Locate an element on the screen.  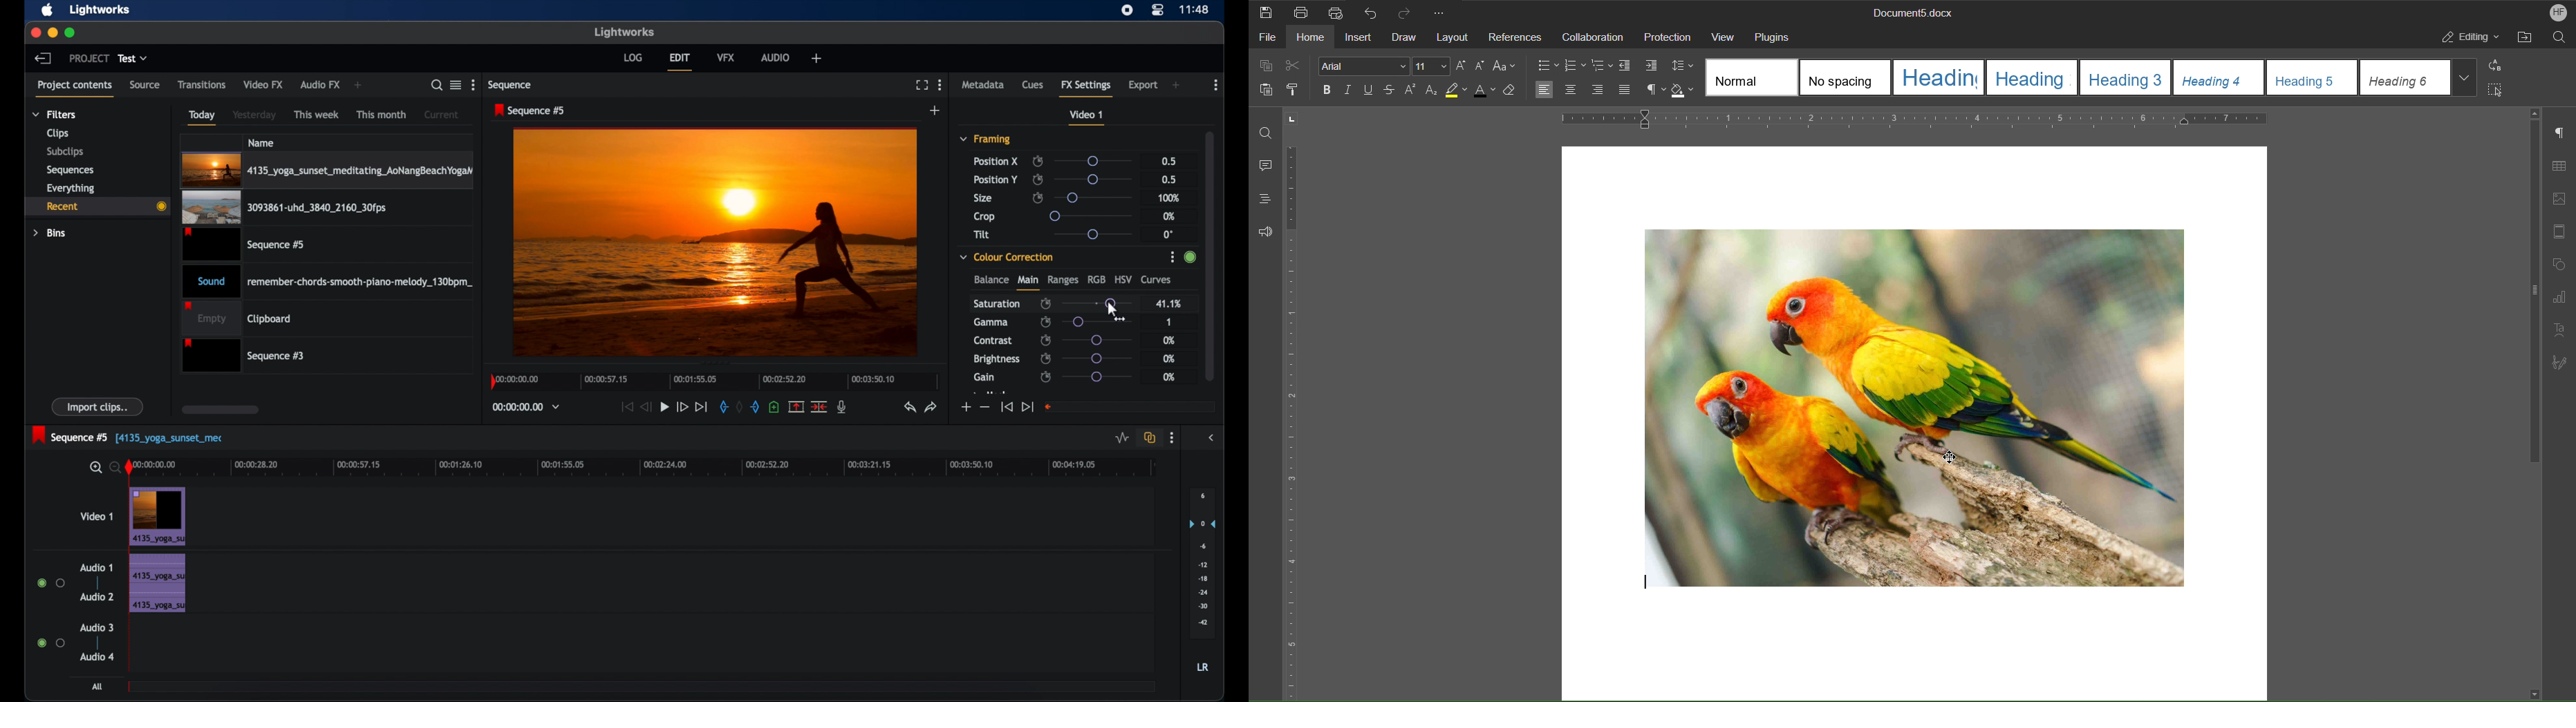
zoom is located at coordinates (103, 467).